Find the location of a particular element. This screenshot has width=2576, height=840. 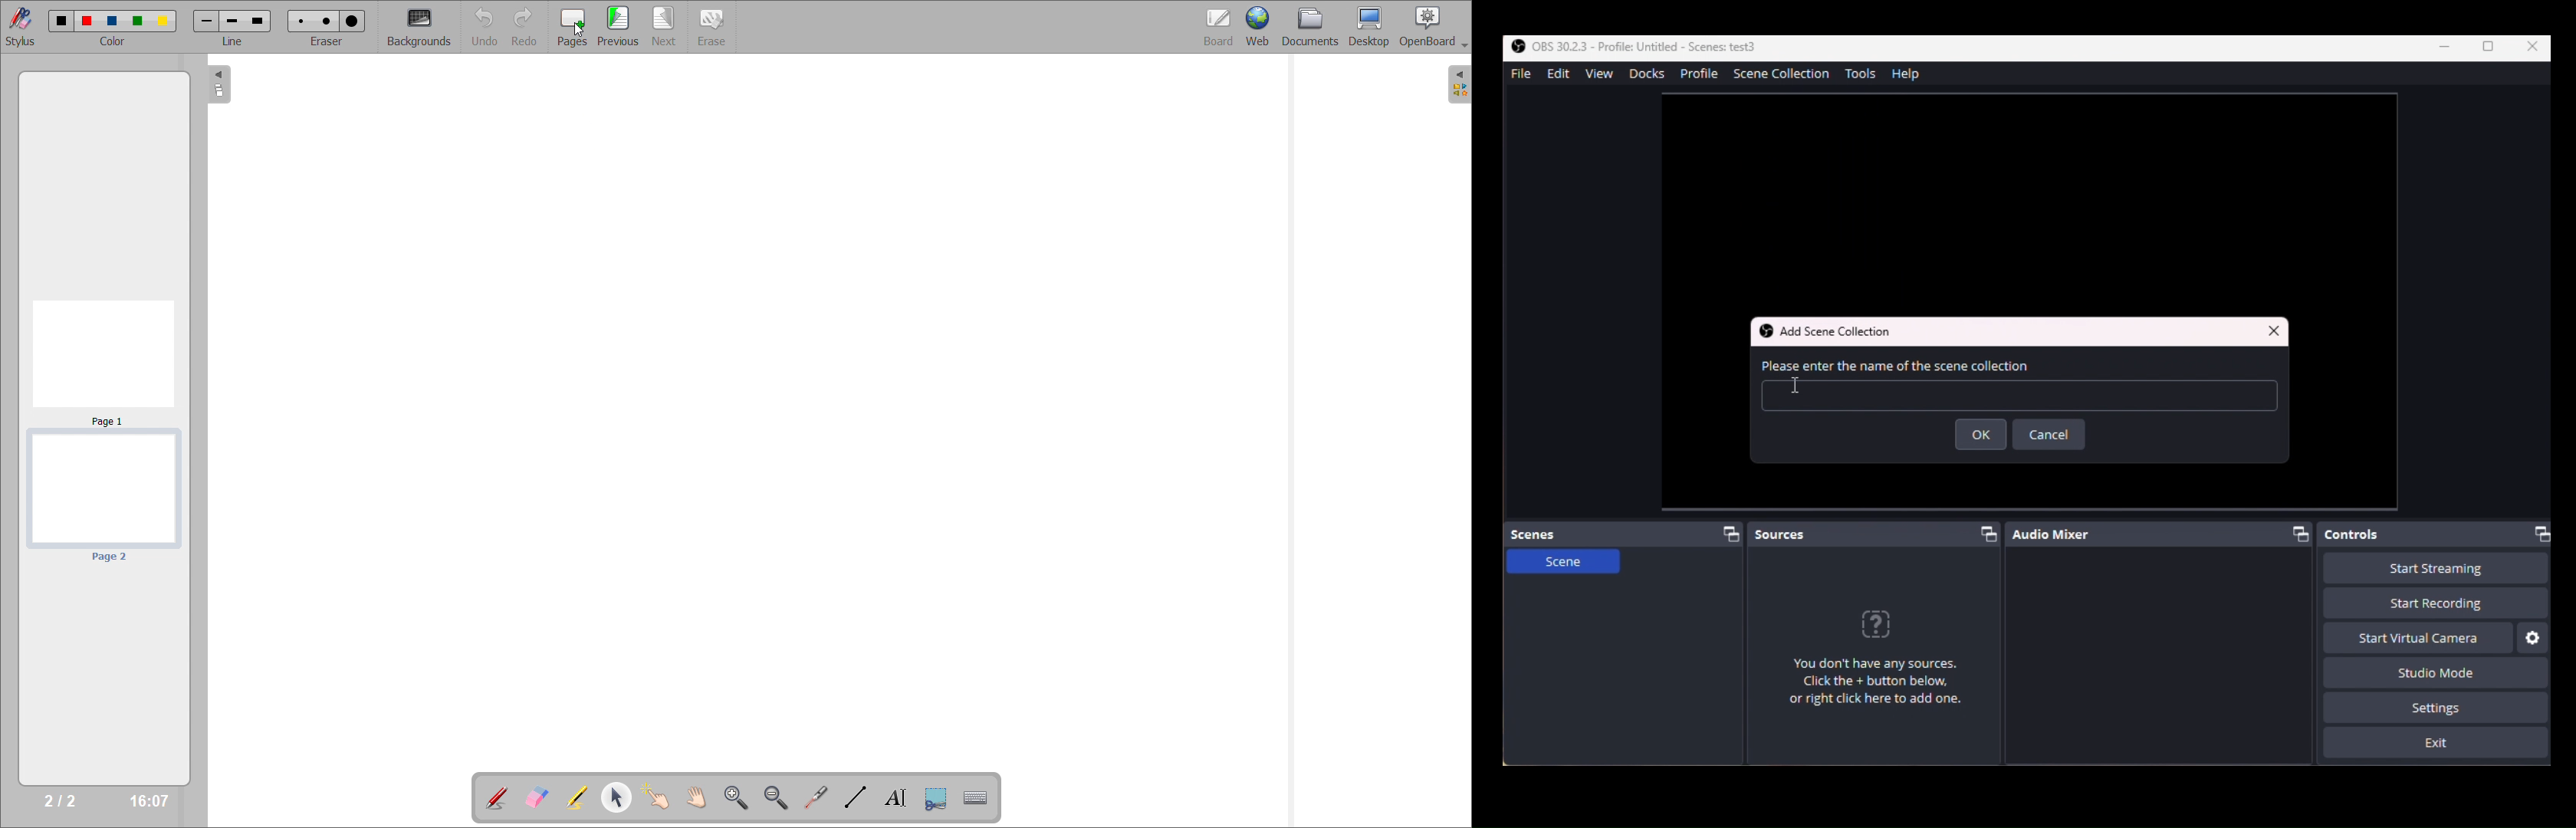

Minimize is located at coordinates (2447, 48).